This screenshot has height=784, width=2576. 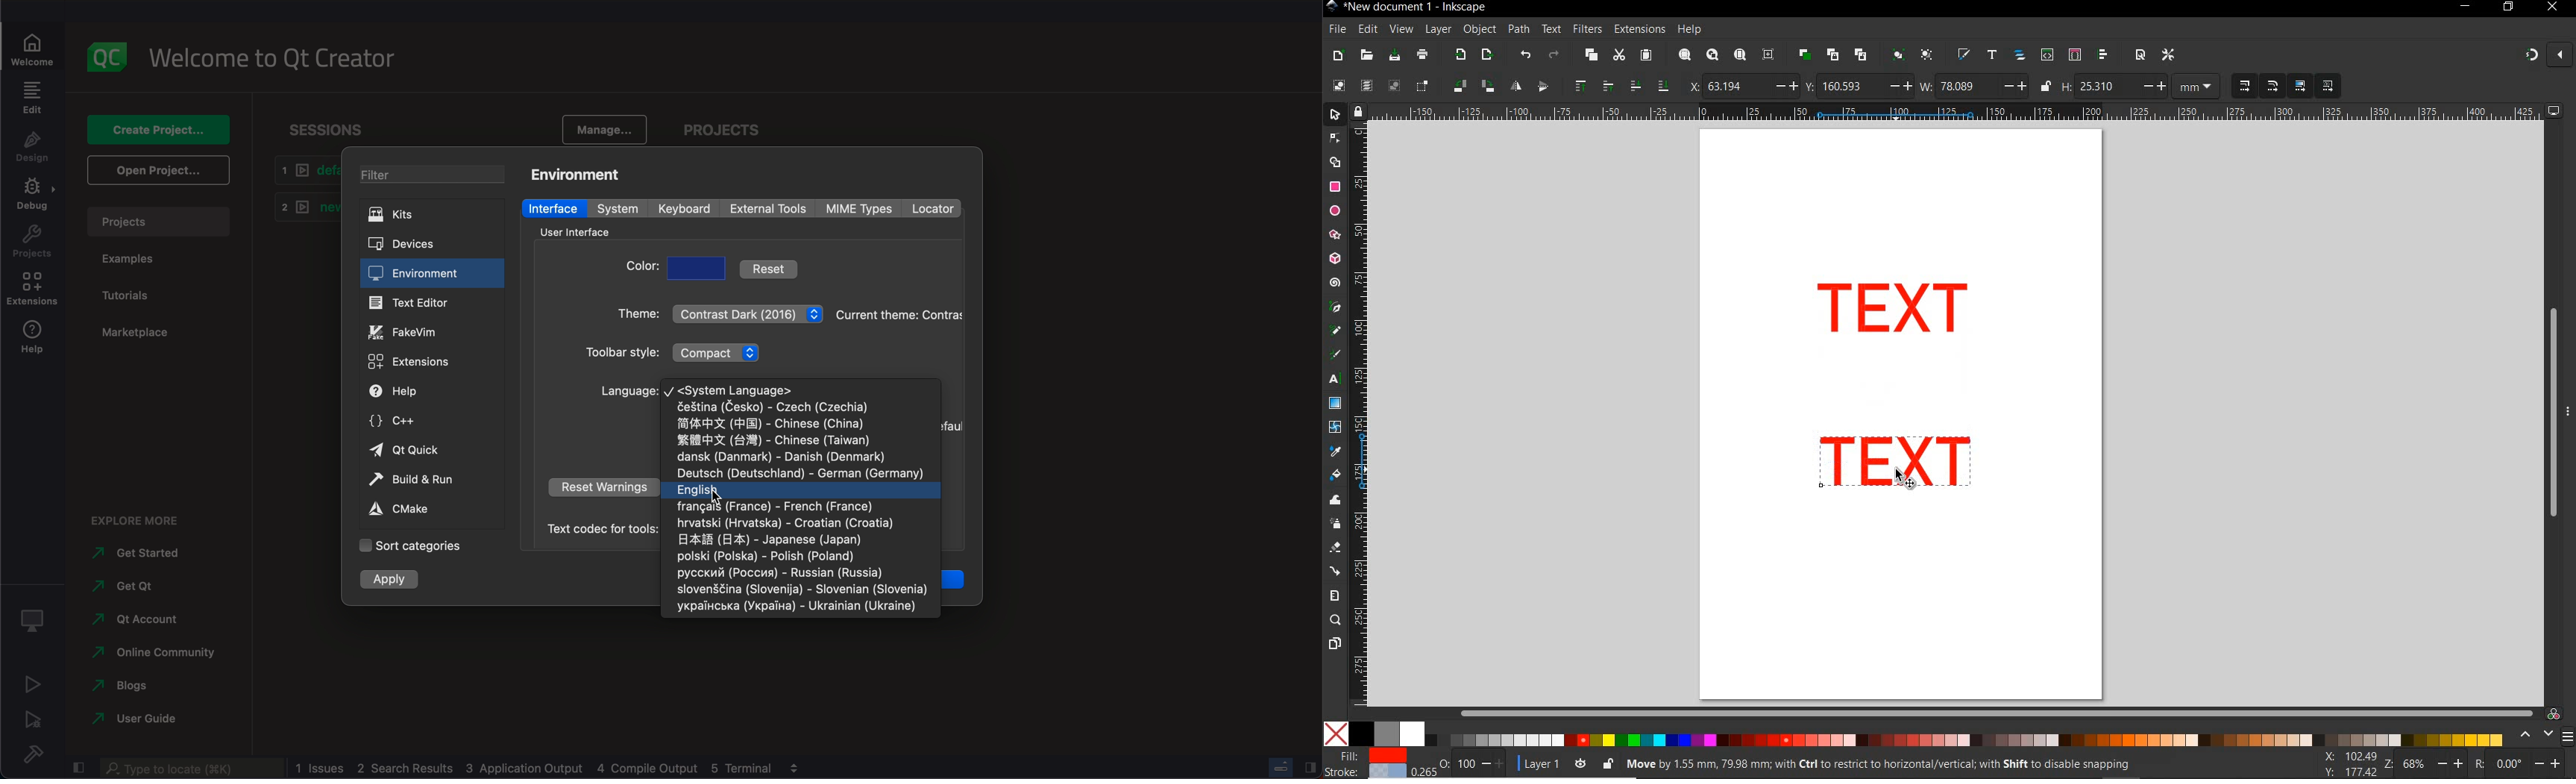 What do you see at coordinates (1460, 56) in the screenshot?
I see `import` at bounding box center [1460, 56].